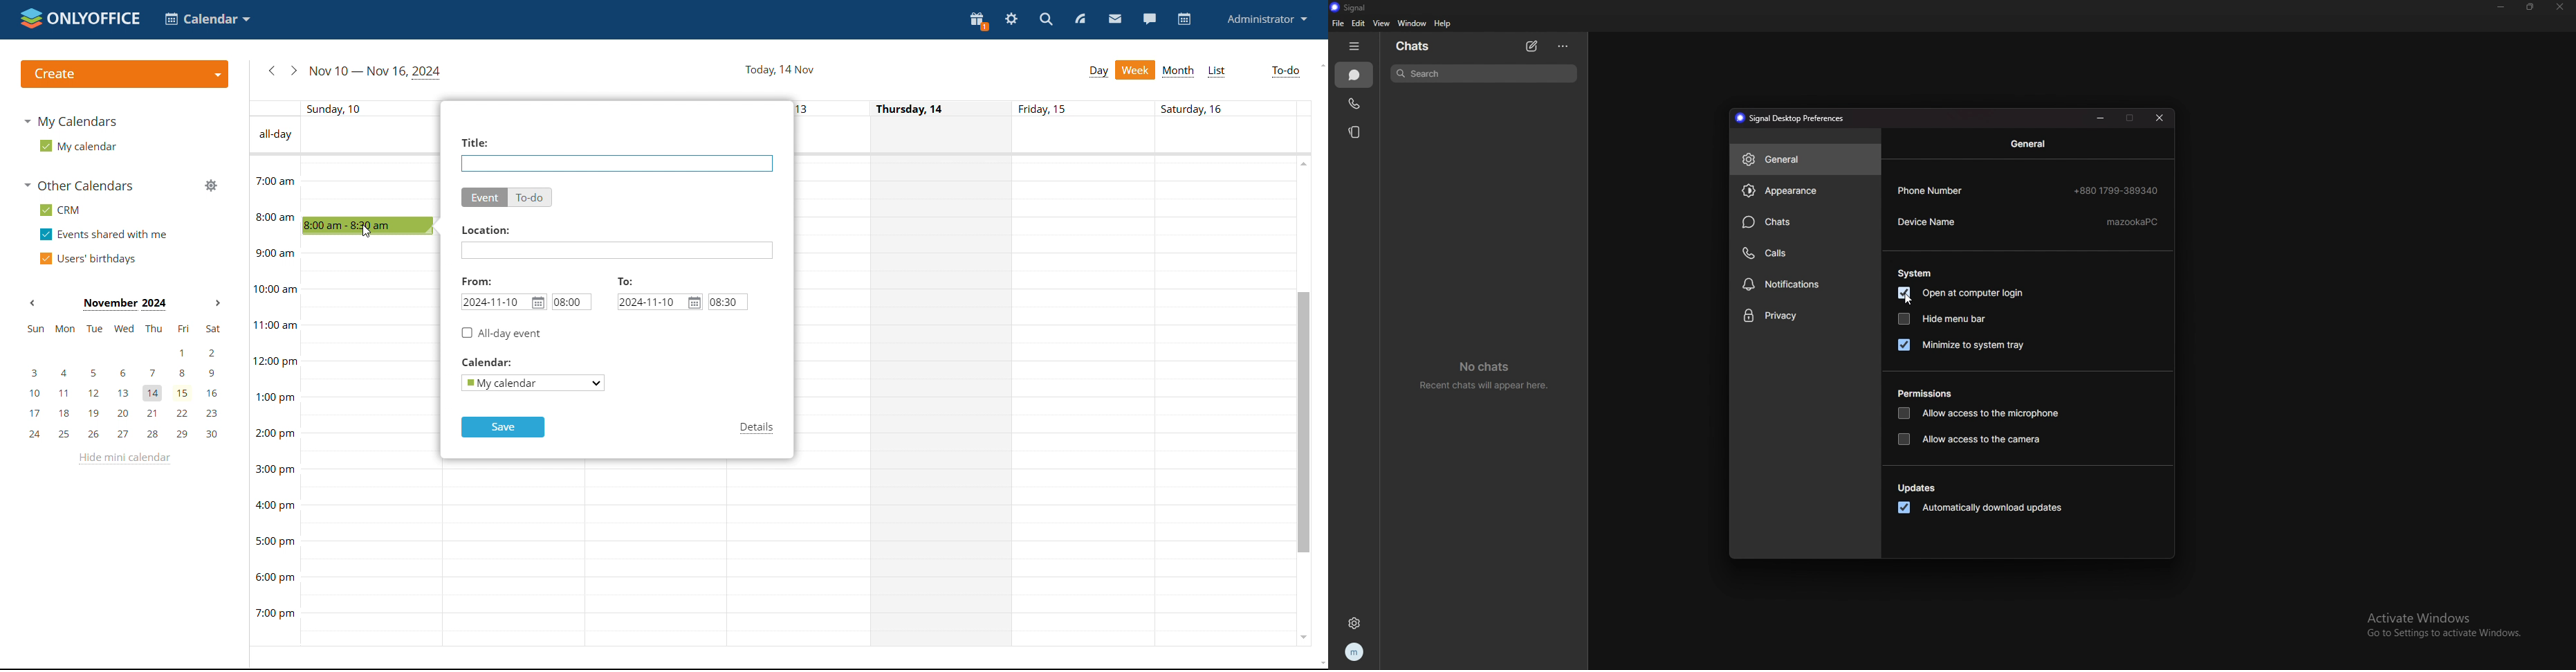 The image size is (2576, 672). What do you see at coordinates (1483, 73) in the screenshot?
I see `search` at bounding box center [1483, 73].